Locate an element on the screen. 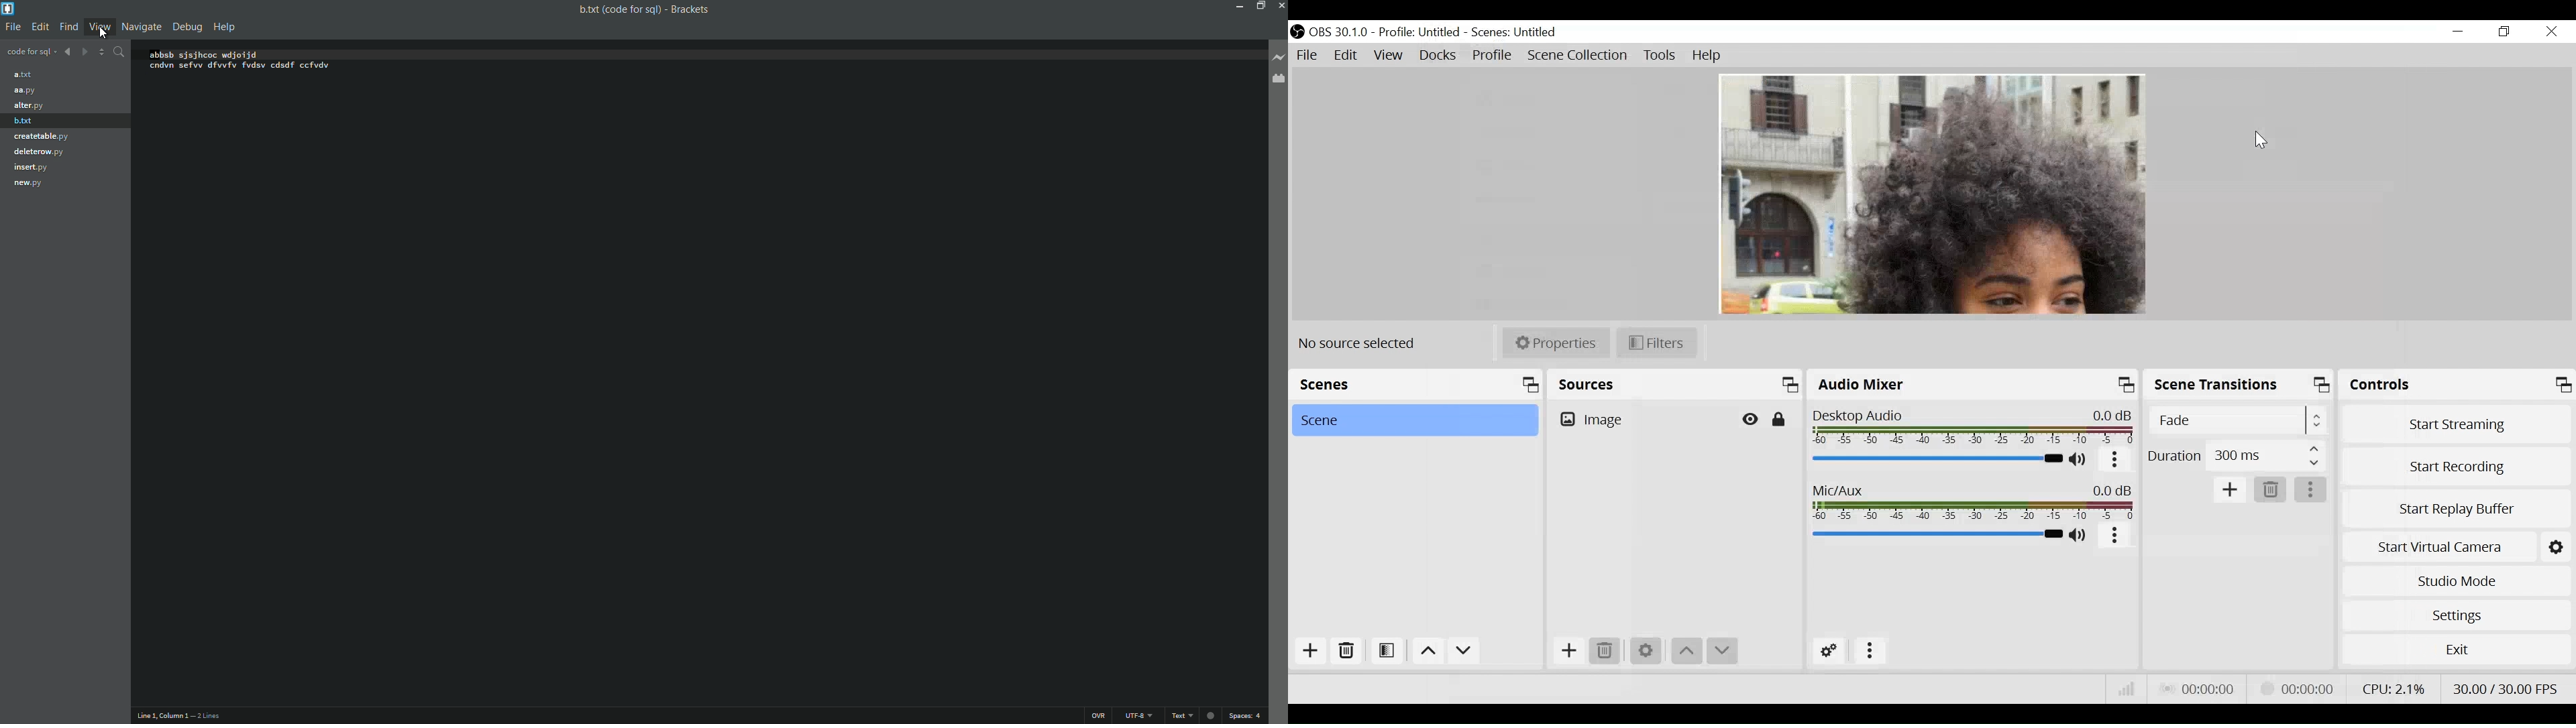  Settings is located at coordinates (2555, 546).